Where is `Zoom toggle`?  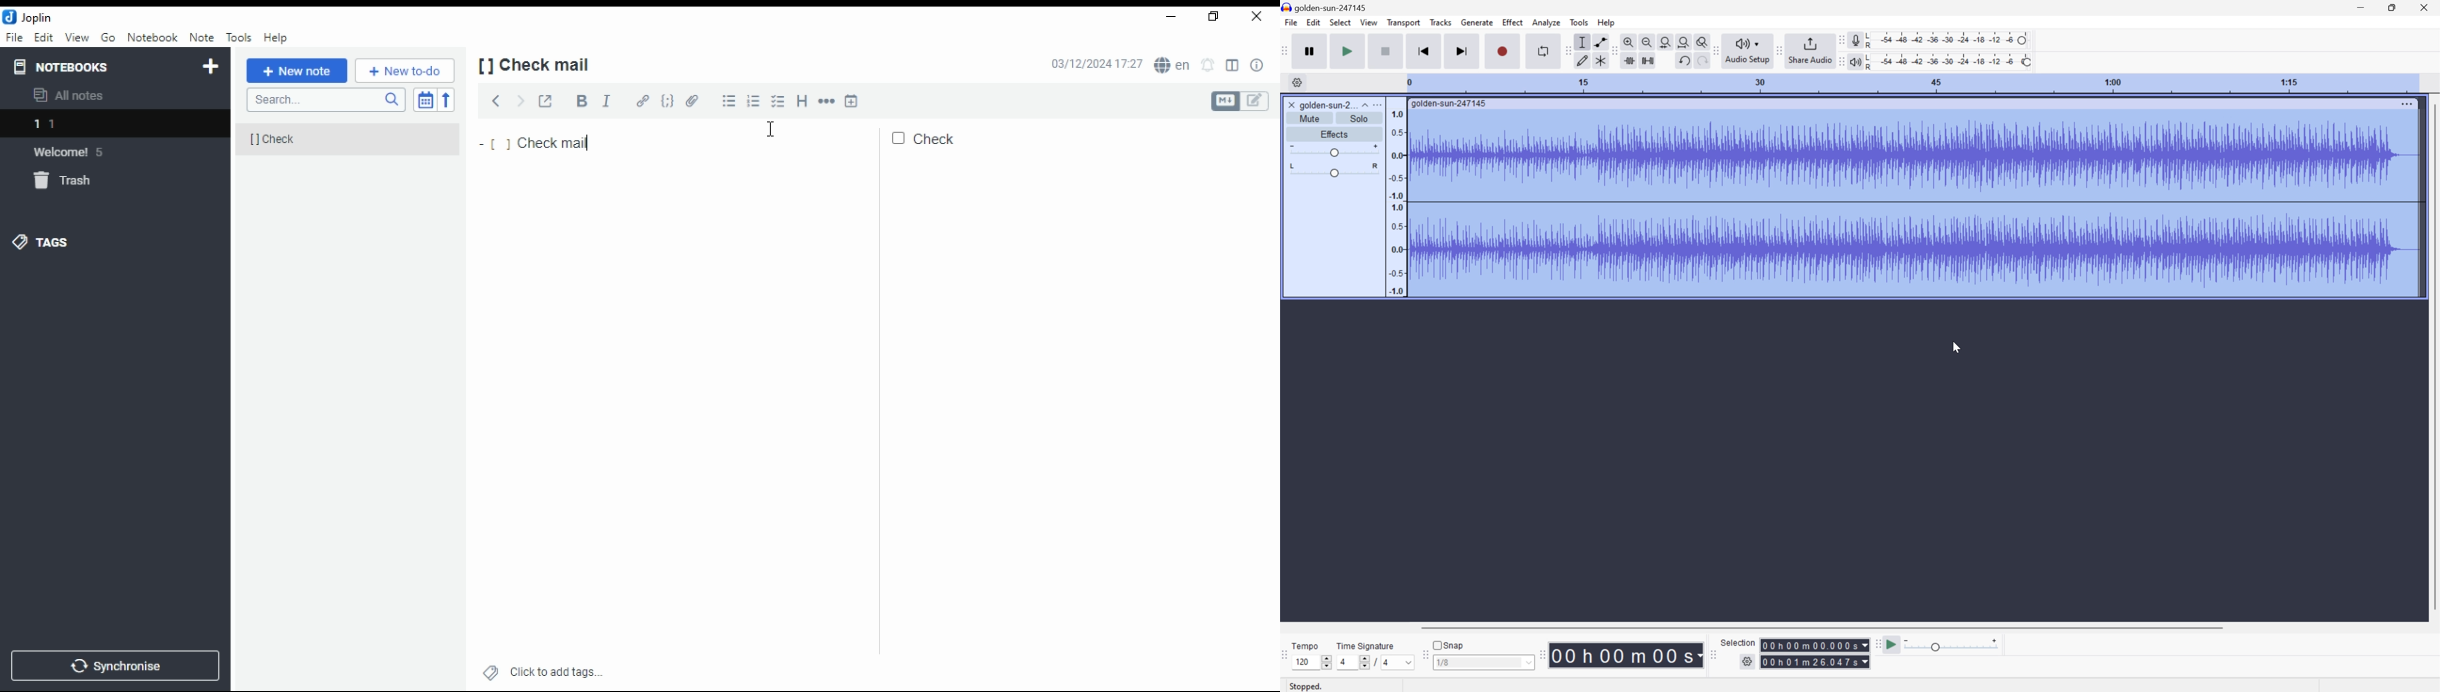
Zoom toggle is located at coordinates (1700, 42).